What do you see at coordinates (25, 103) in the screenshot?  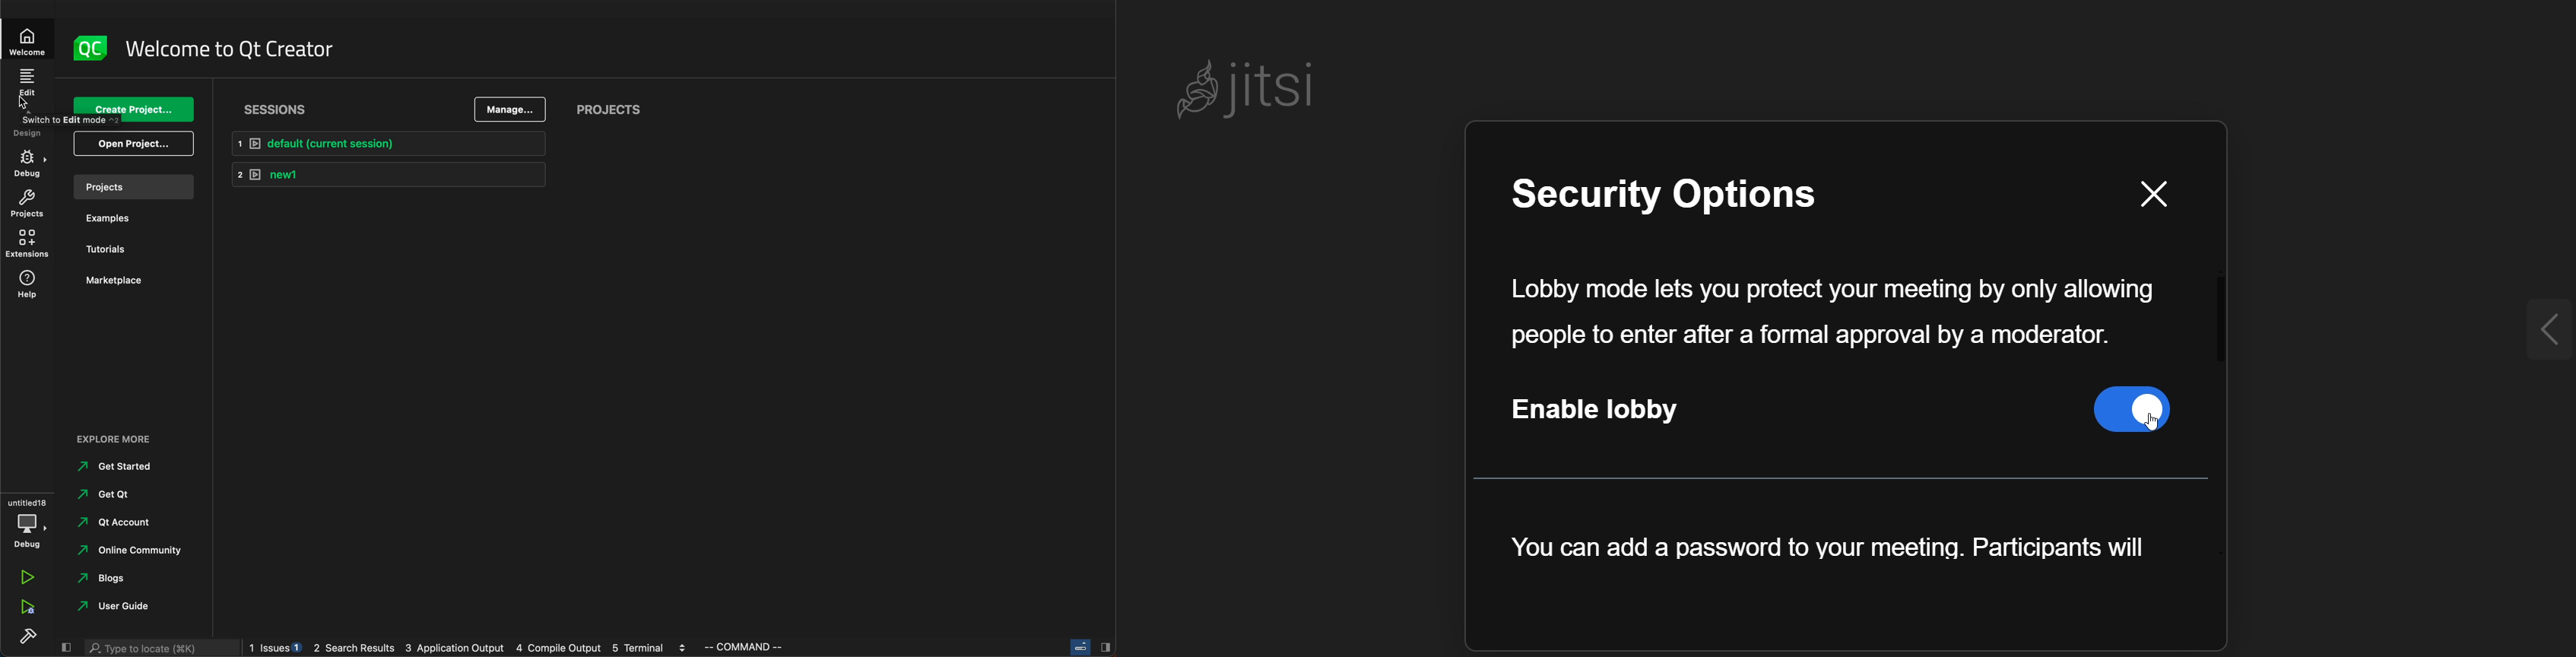 I see `cursor` at bounding box center [25, 103].